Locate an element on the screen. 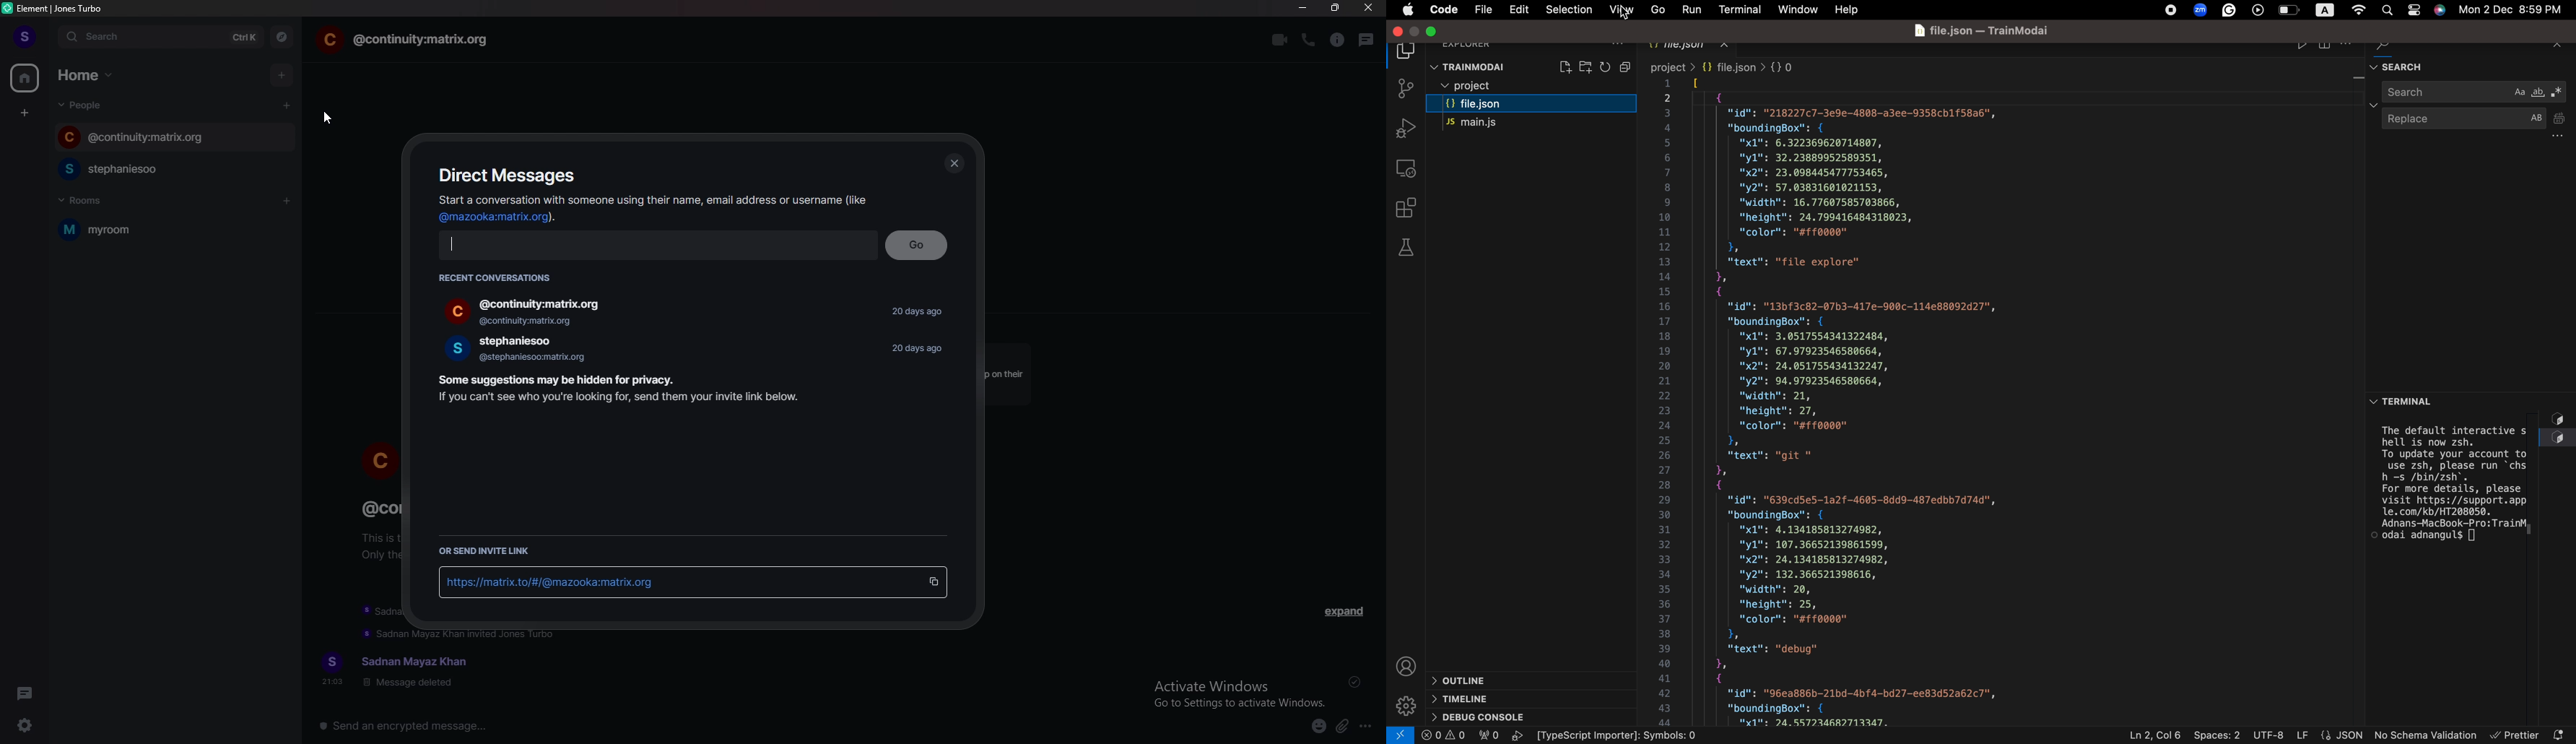 The height and width of the screenshot is (756, 2576). file explorer settings is located at coordinates (1616, 43).